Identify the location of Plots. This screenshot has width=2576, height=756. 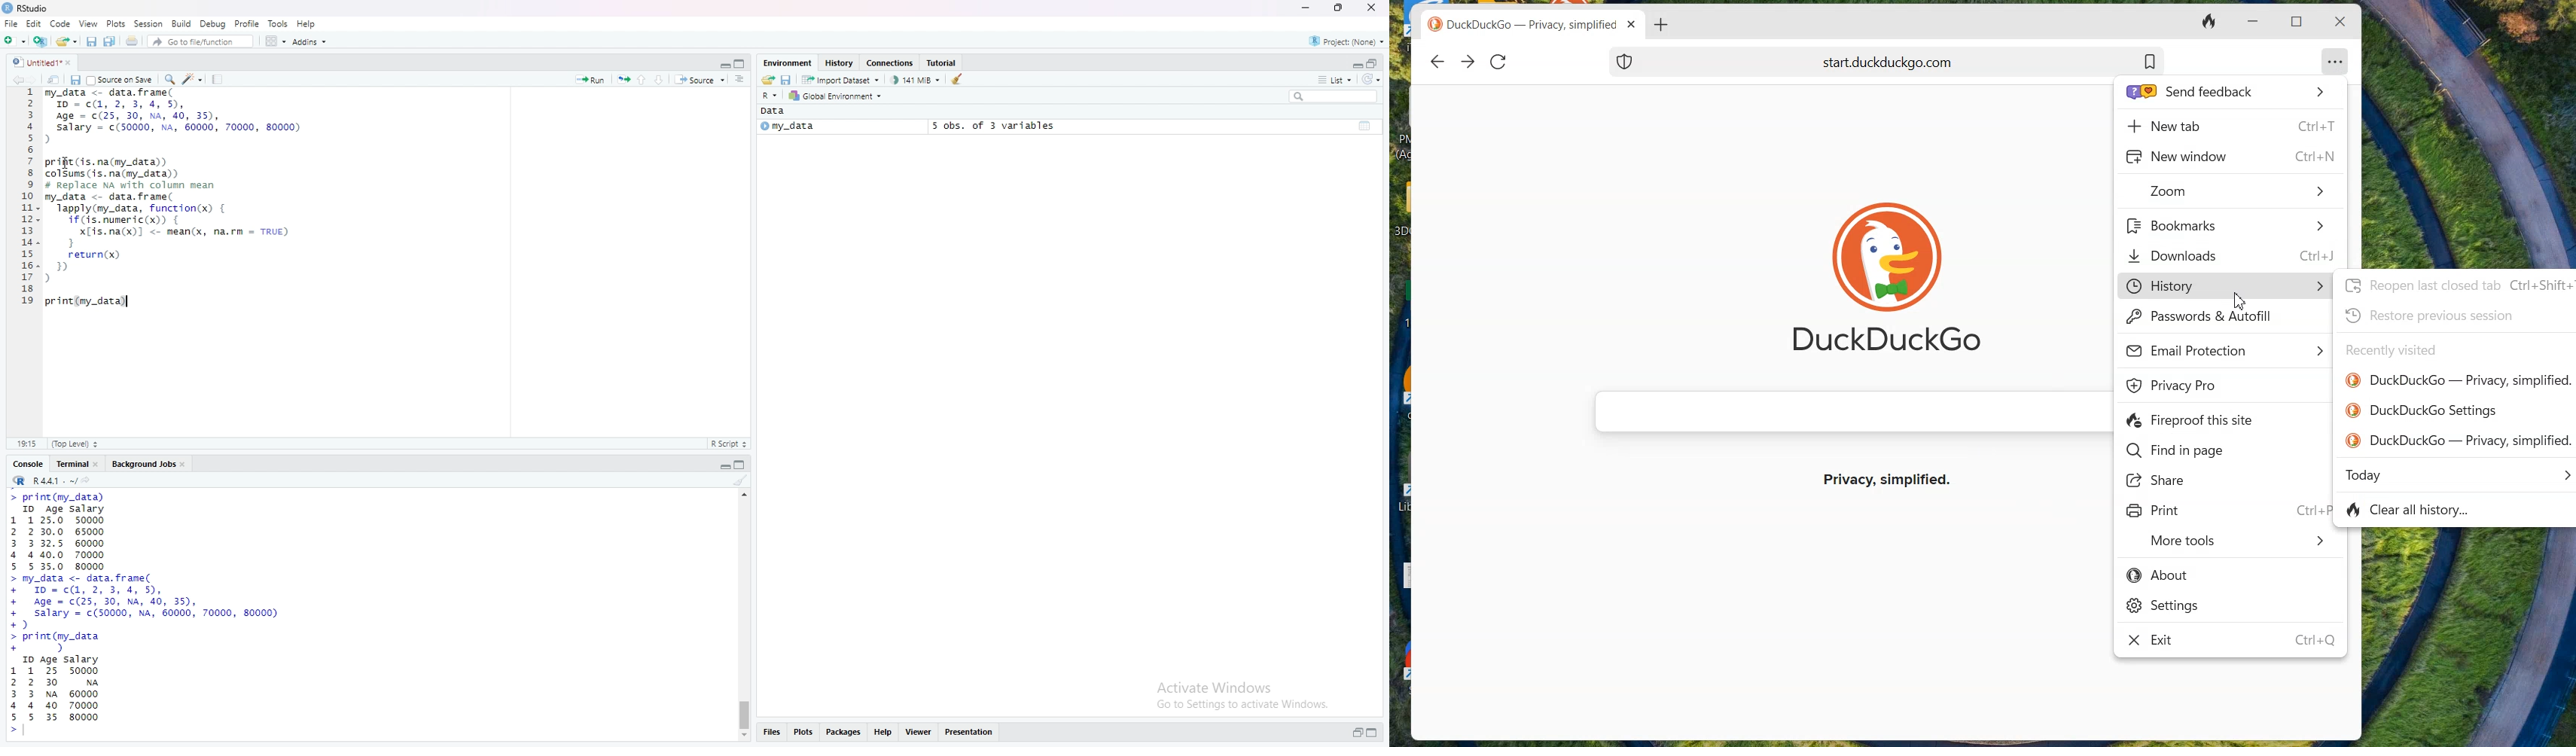
(116, 23).